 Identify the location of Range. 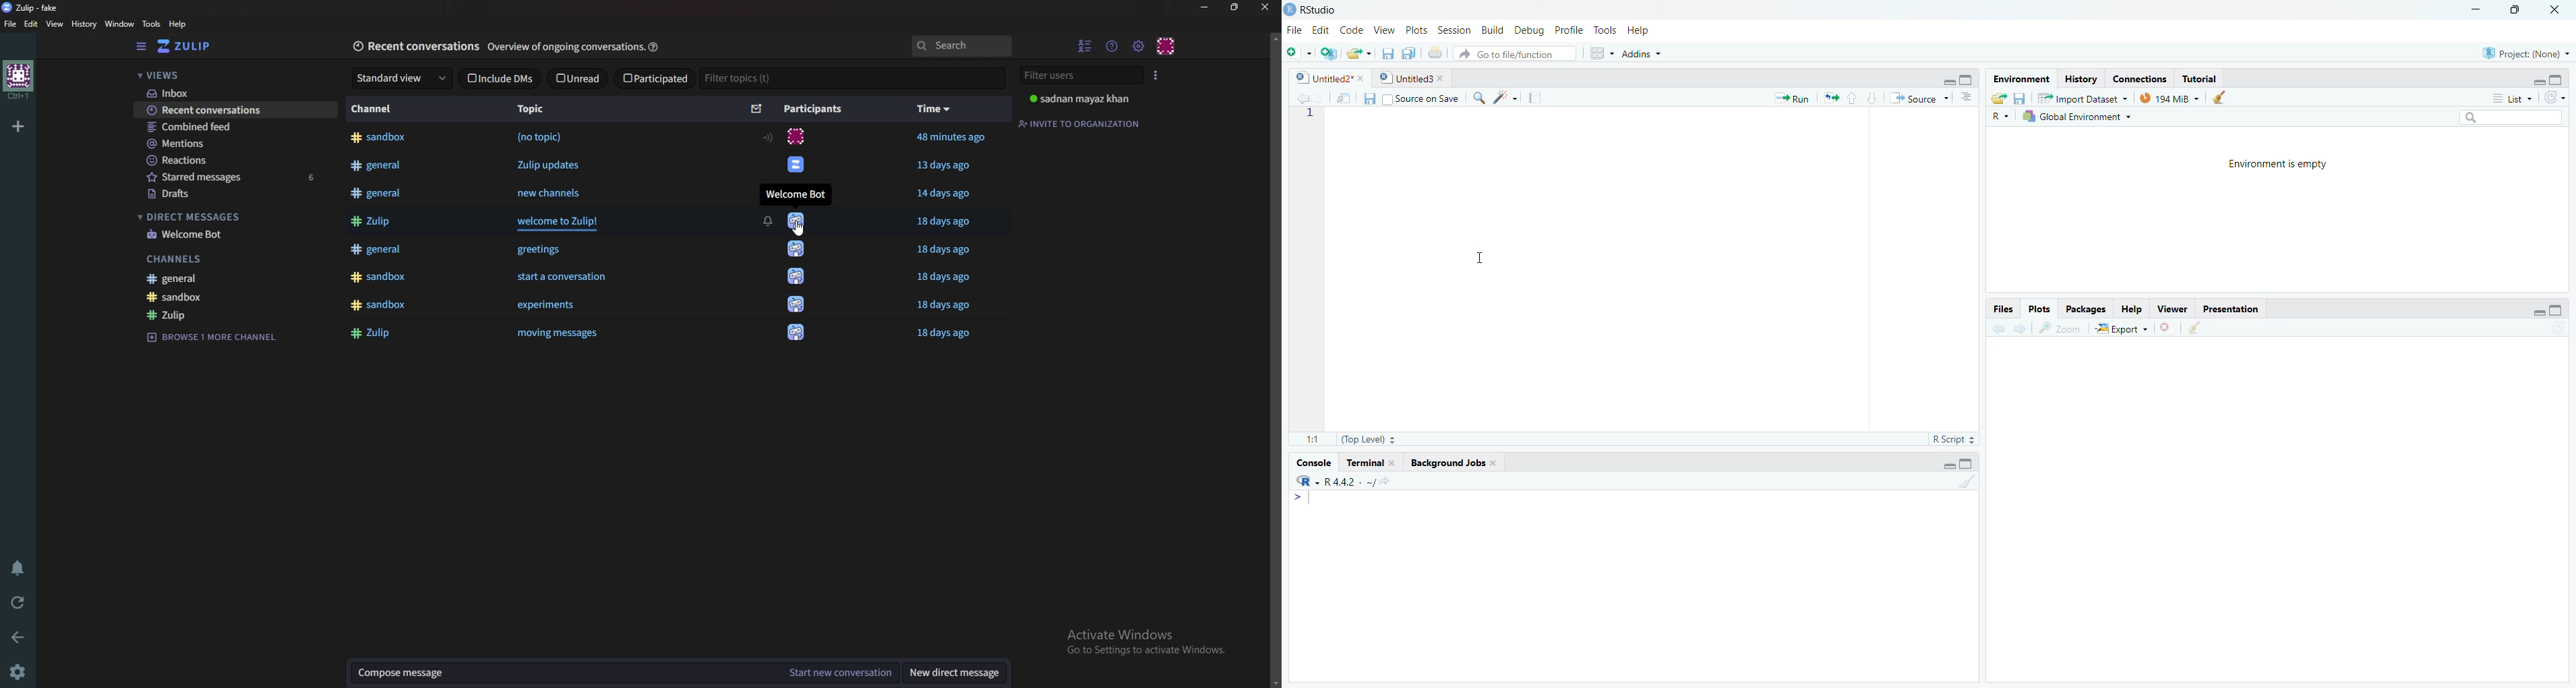
(768, 137).